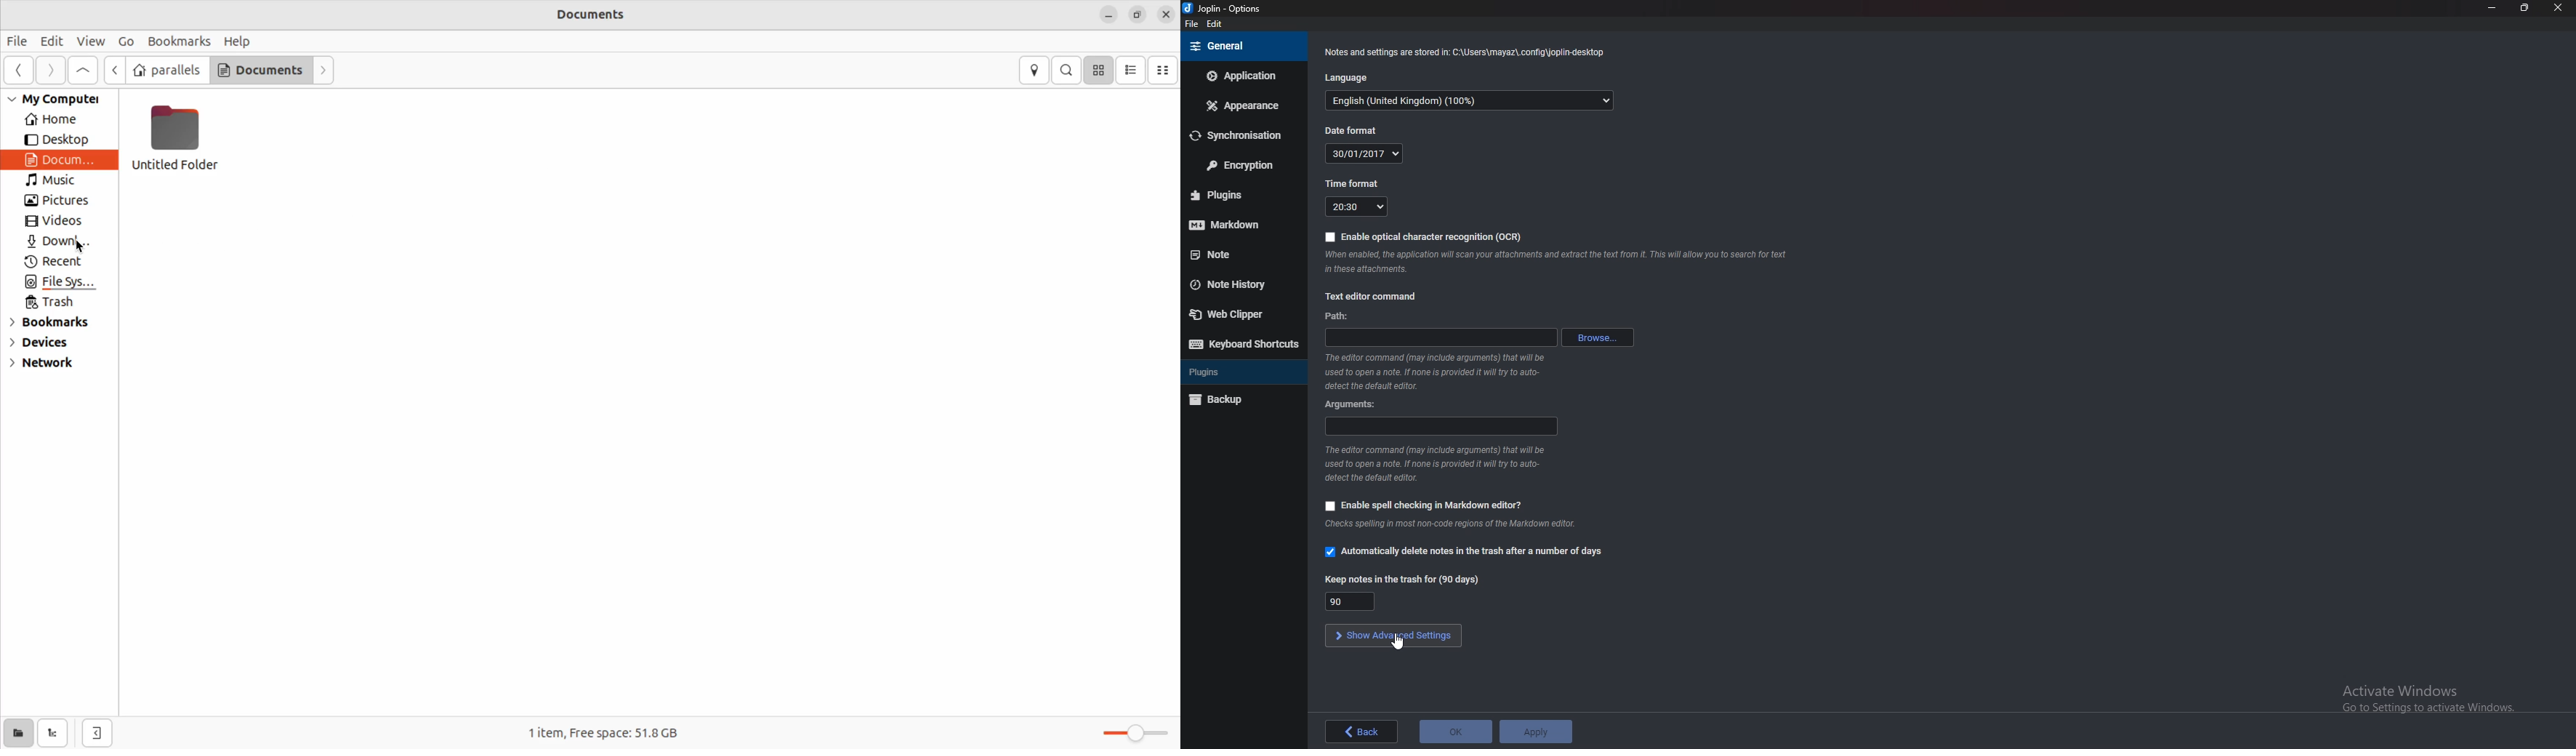 This screenshot has width=2576, height=756. I want to click on Note history, so click(1234, 284).